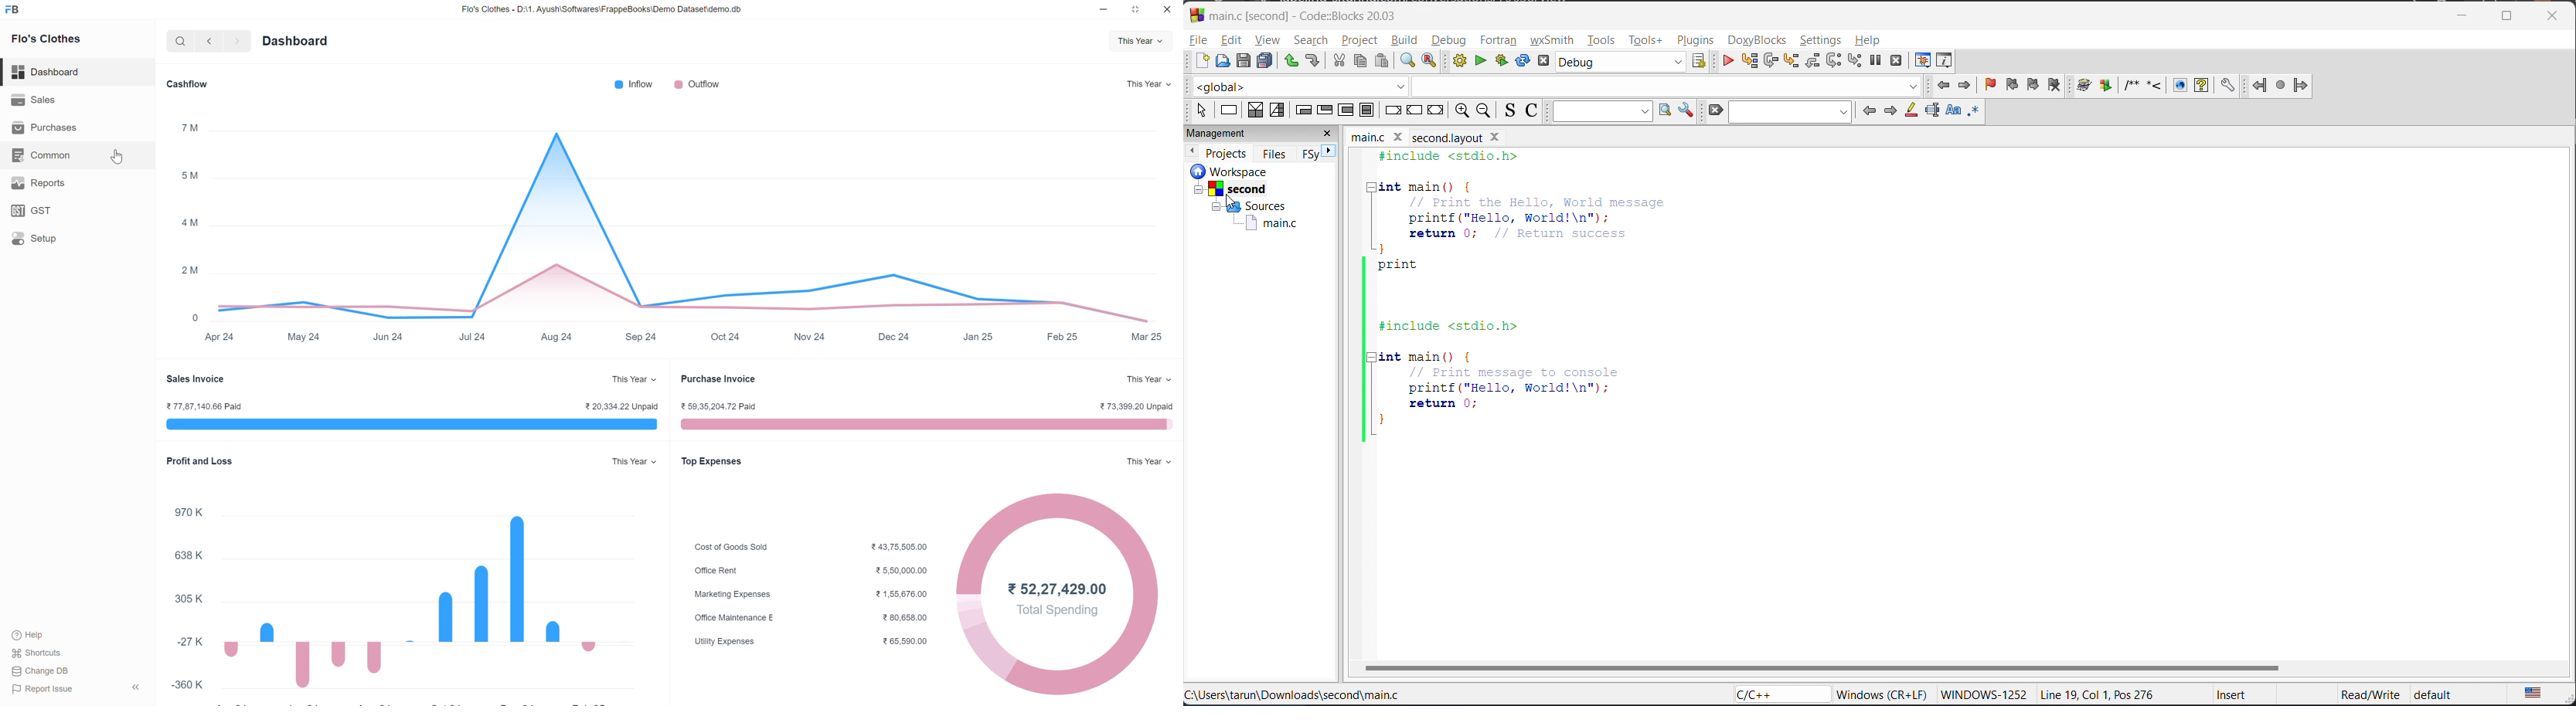  What do you see at coordinates (1781, 697) in the screenshot?
I see `language` at bounding box center [1781, 697].